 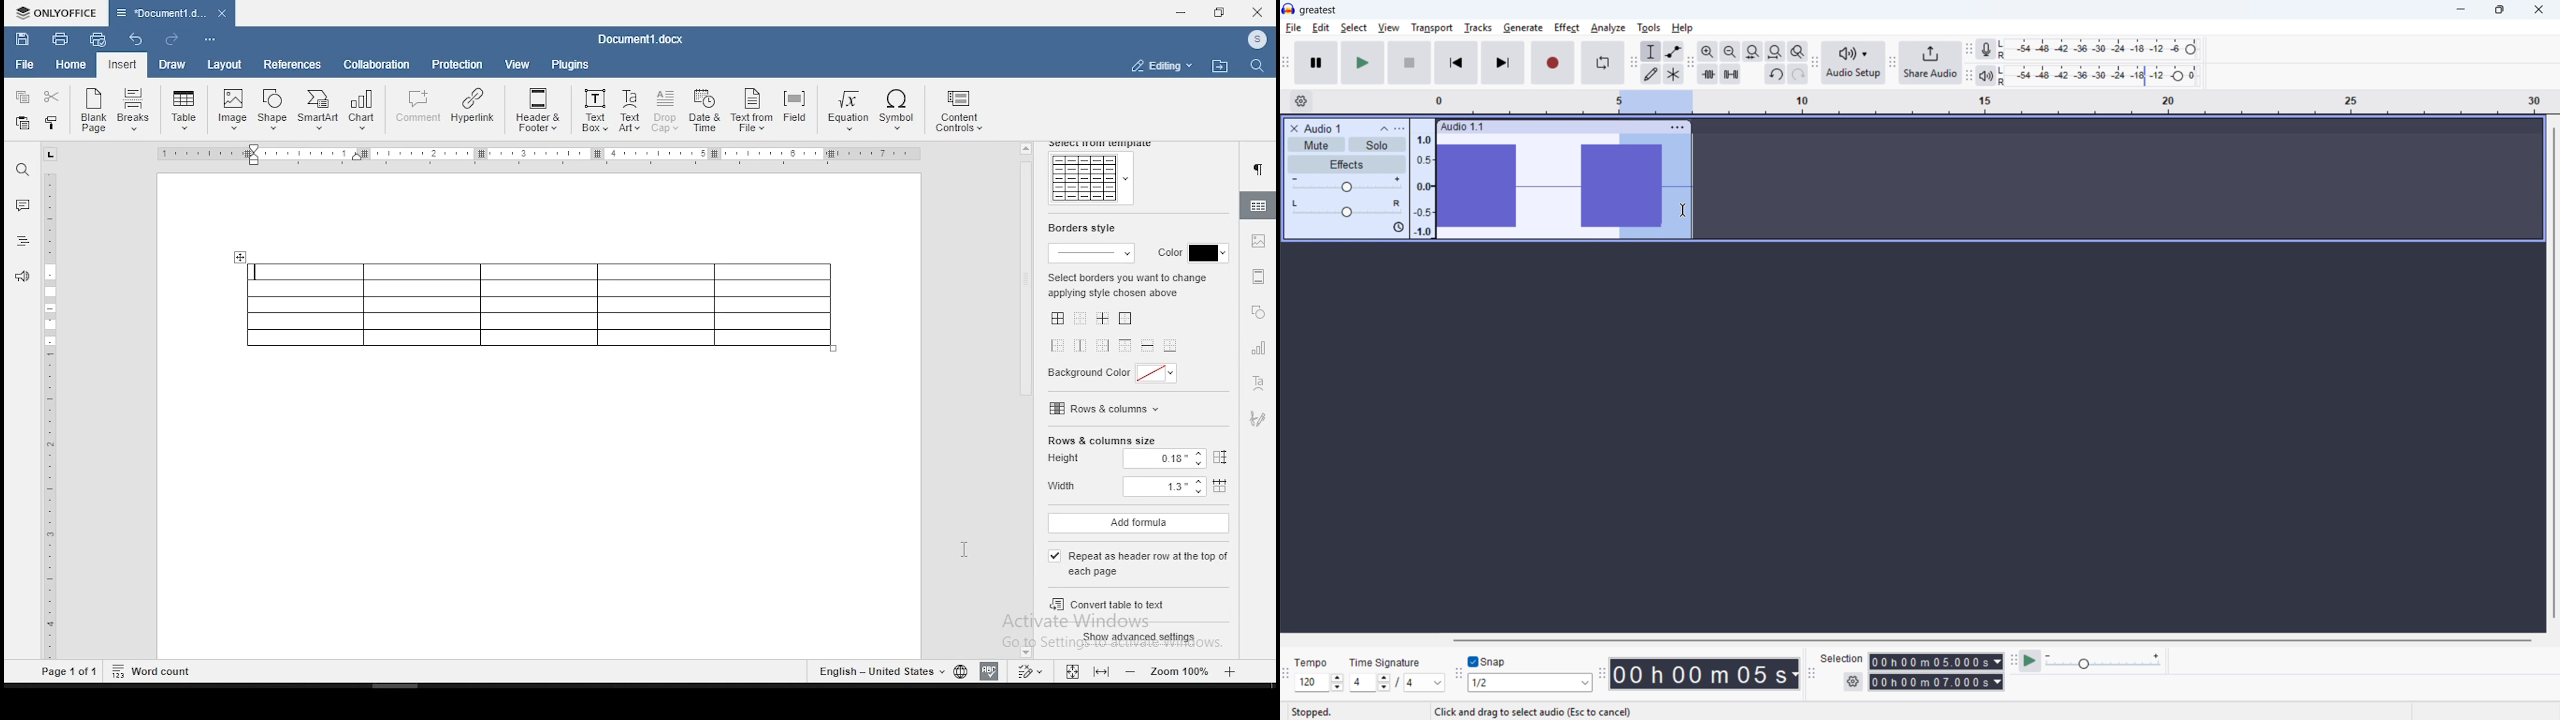 I want to click on Text Box, so click(x=593, y=111).